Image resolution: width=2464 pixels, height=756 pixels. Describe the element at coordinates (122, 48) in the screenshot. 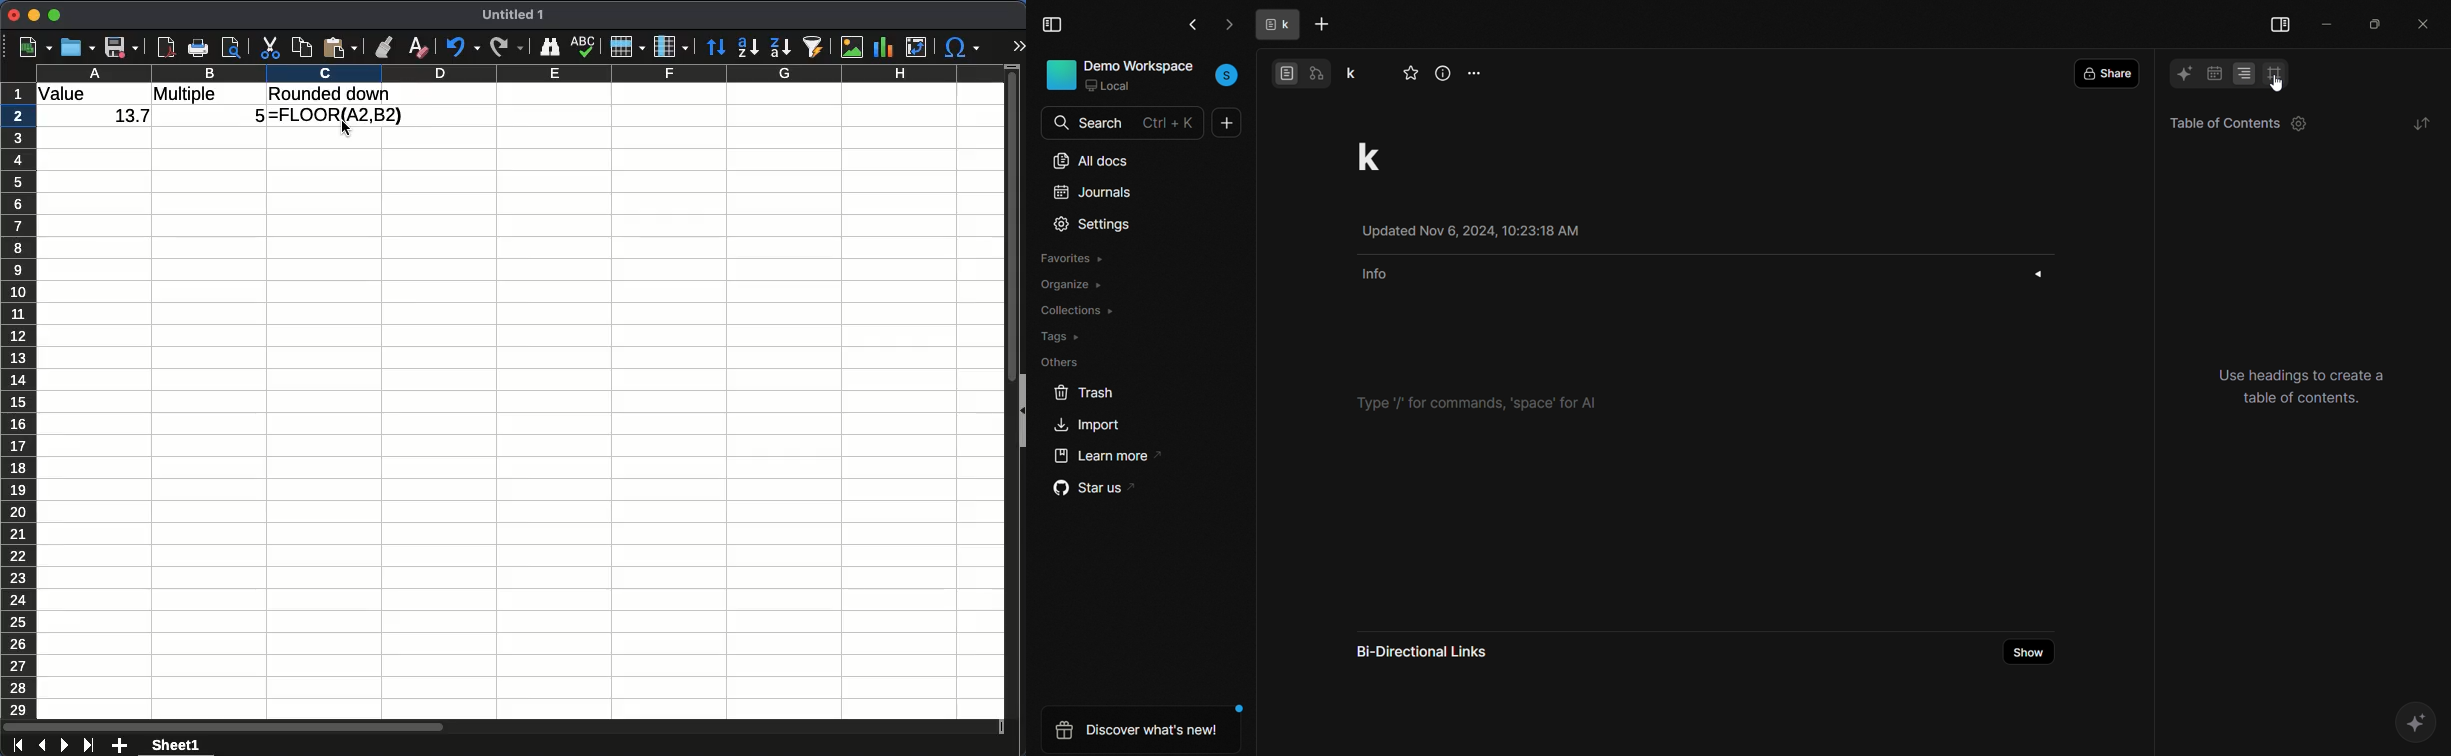

I see `save` at that location.